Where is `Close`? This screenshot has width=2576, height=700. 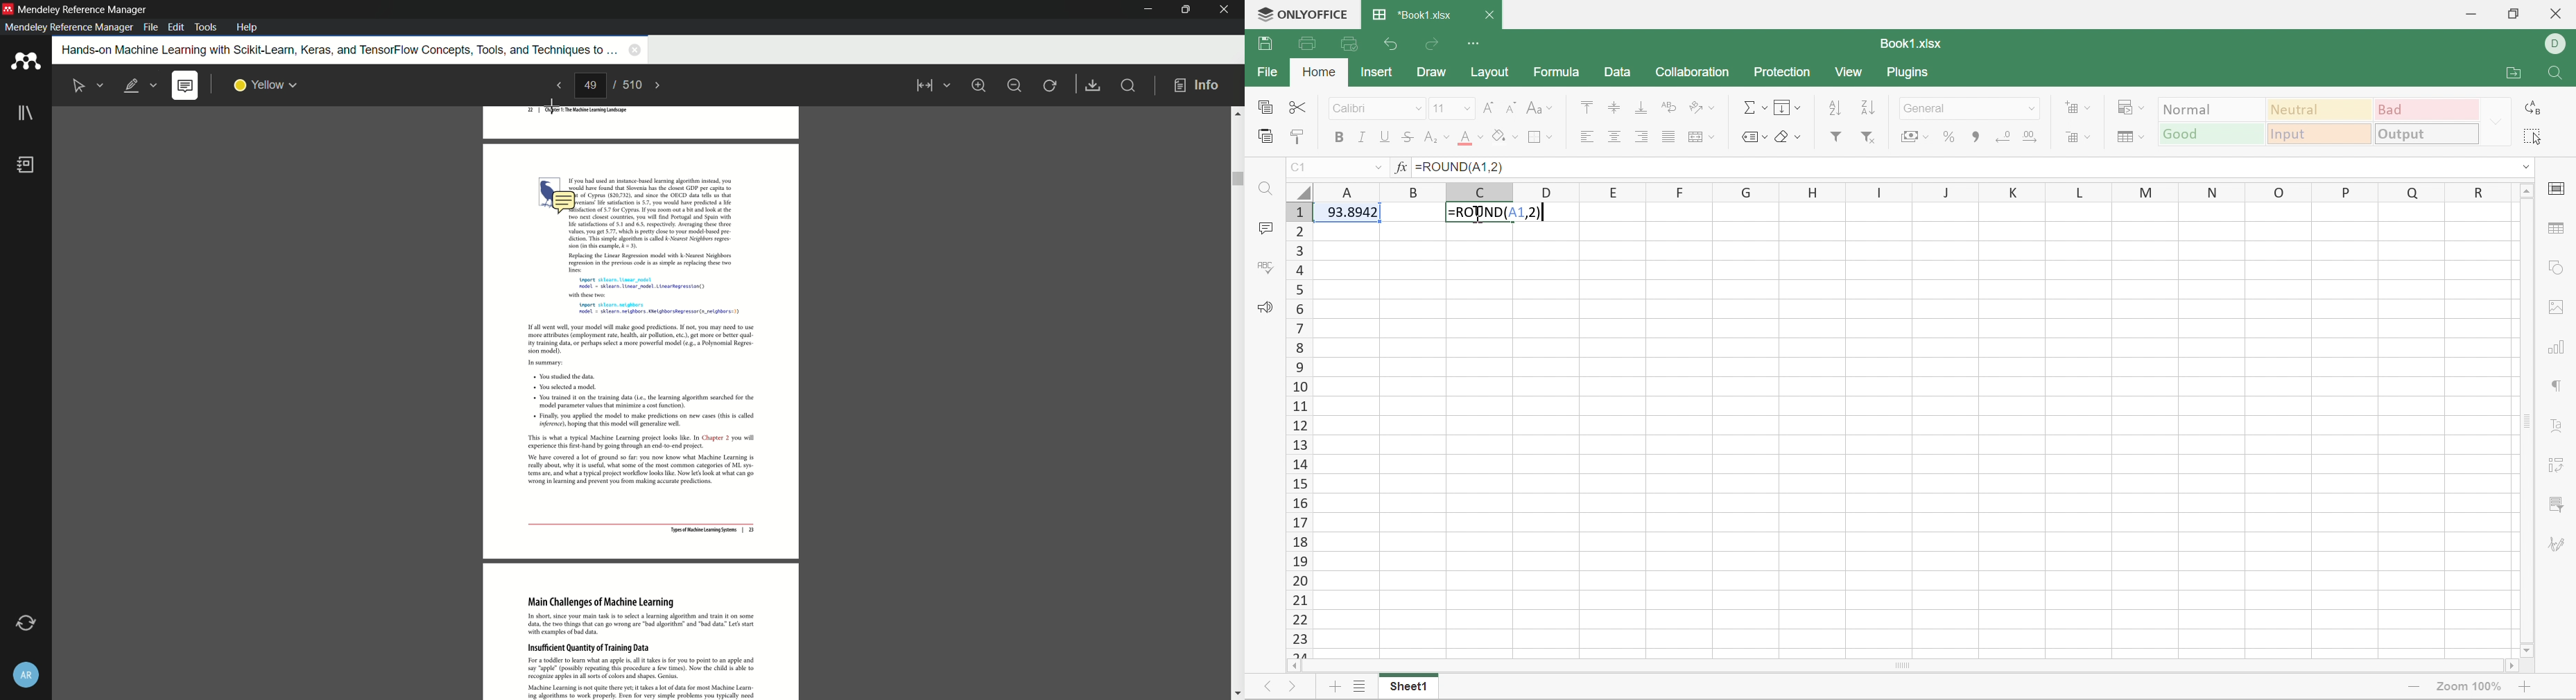
Close is located at coordinates (1489, 15).